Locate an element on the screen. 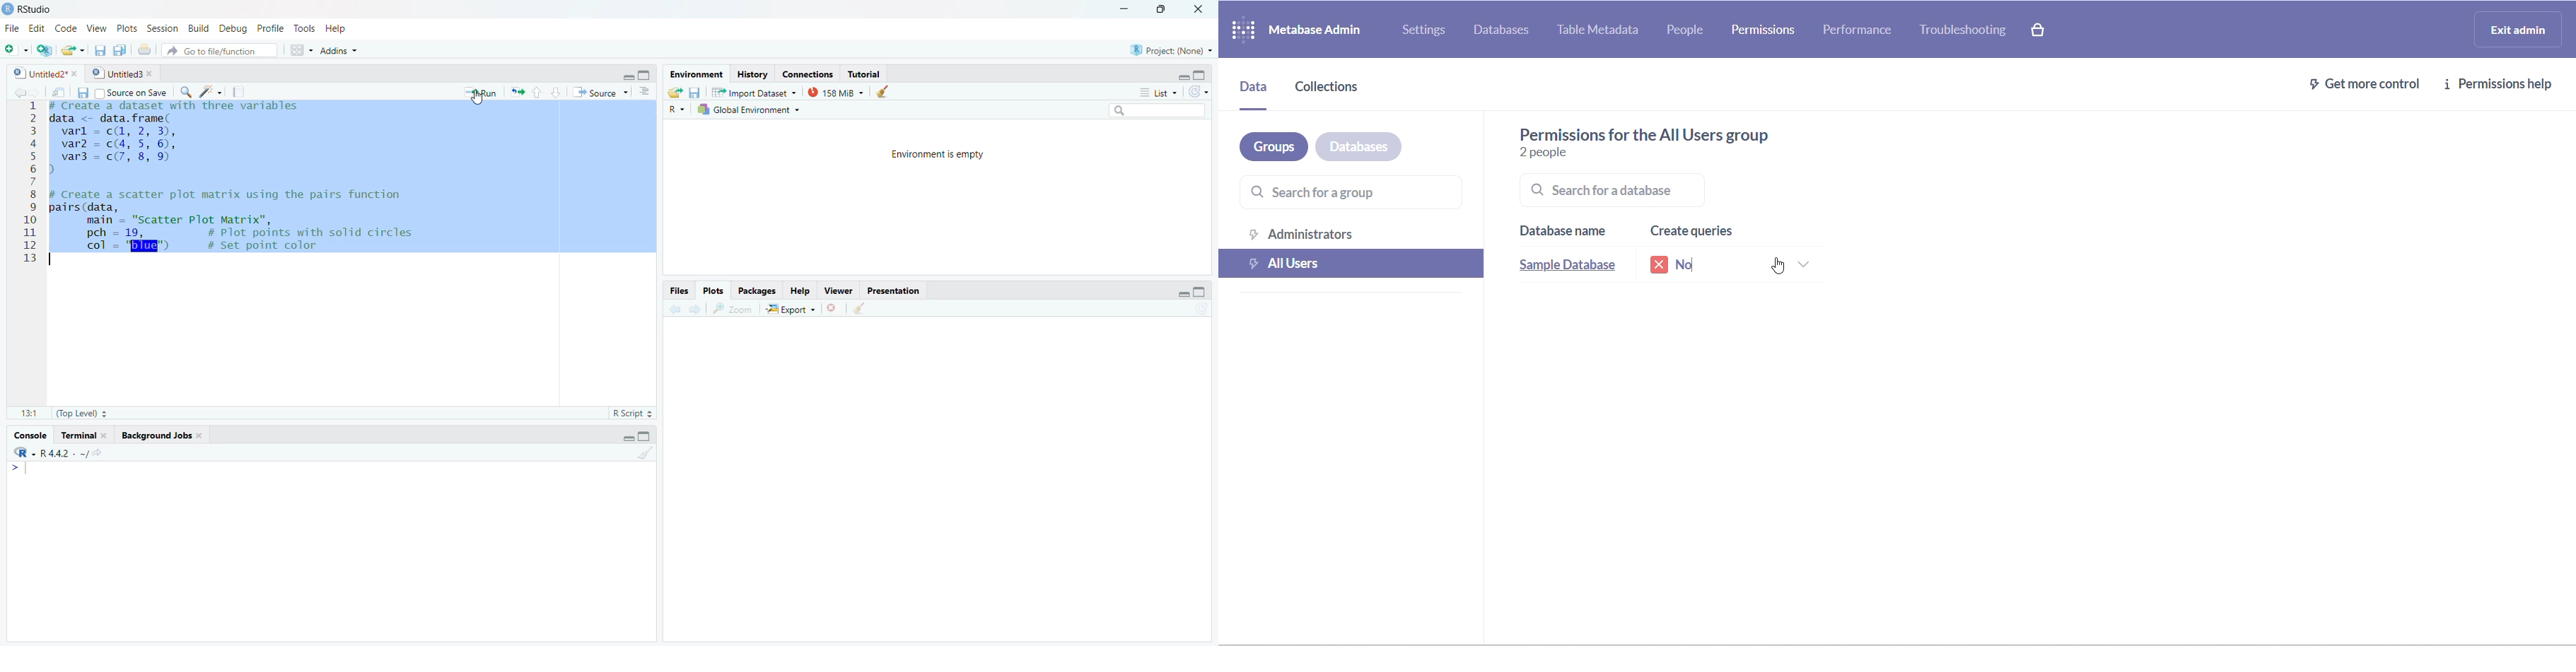  Tutorial is located at coordinates (868, 72).